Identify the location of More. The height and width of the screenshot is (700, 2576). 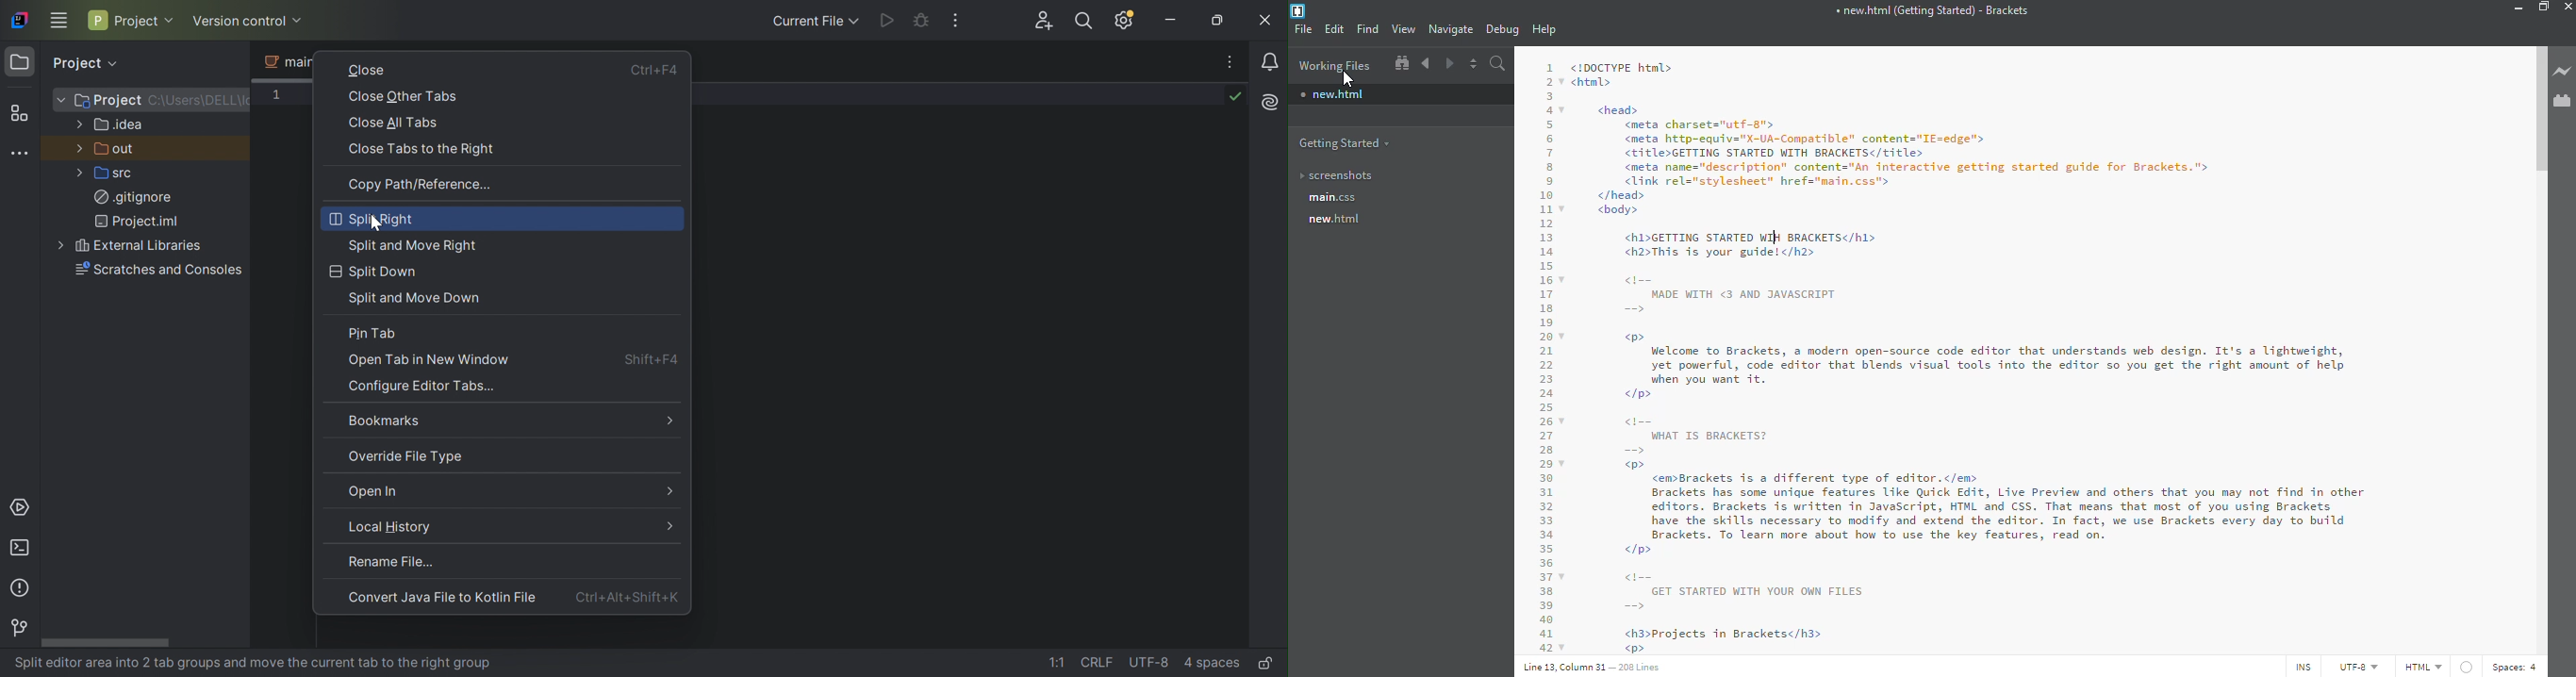
(60, 246).